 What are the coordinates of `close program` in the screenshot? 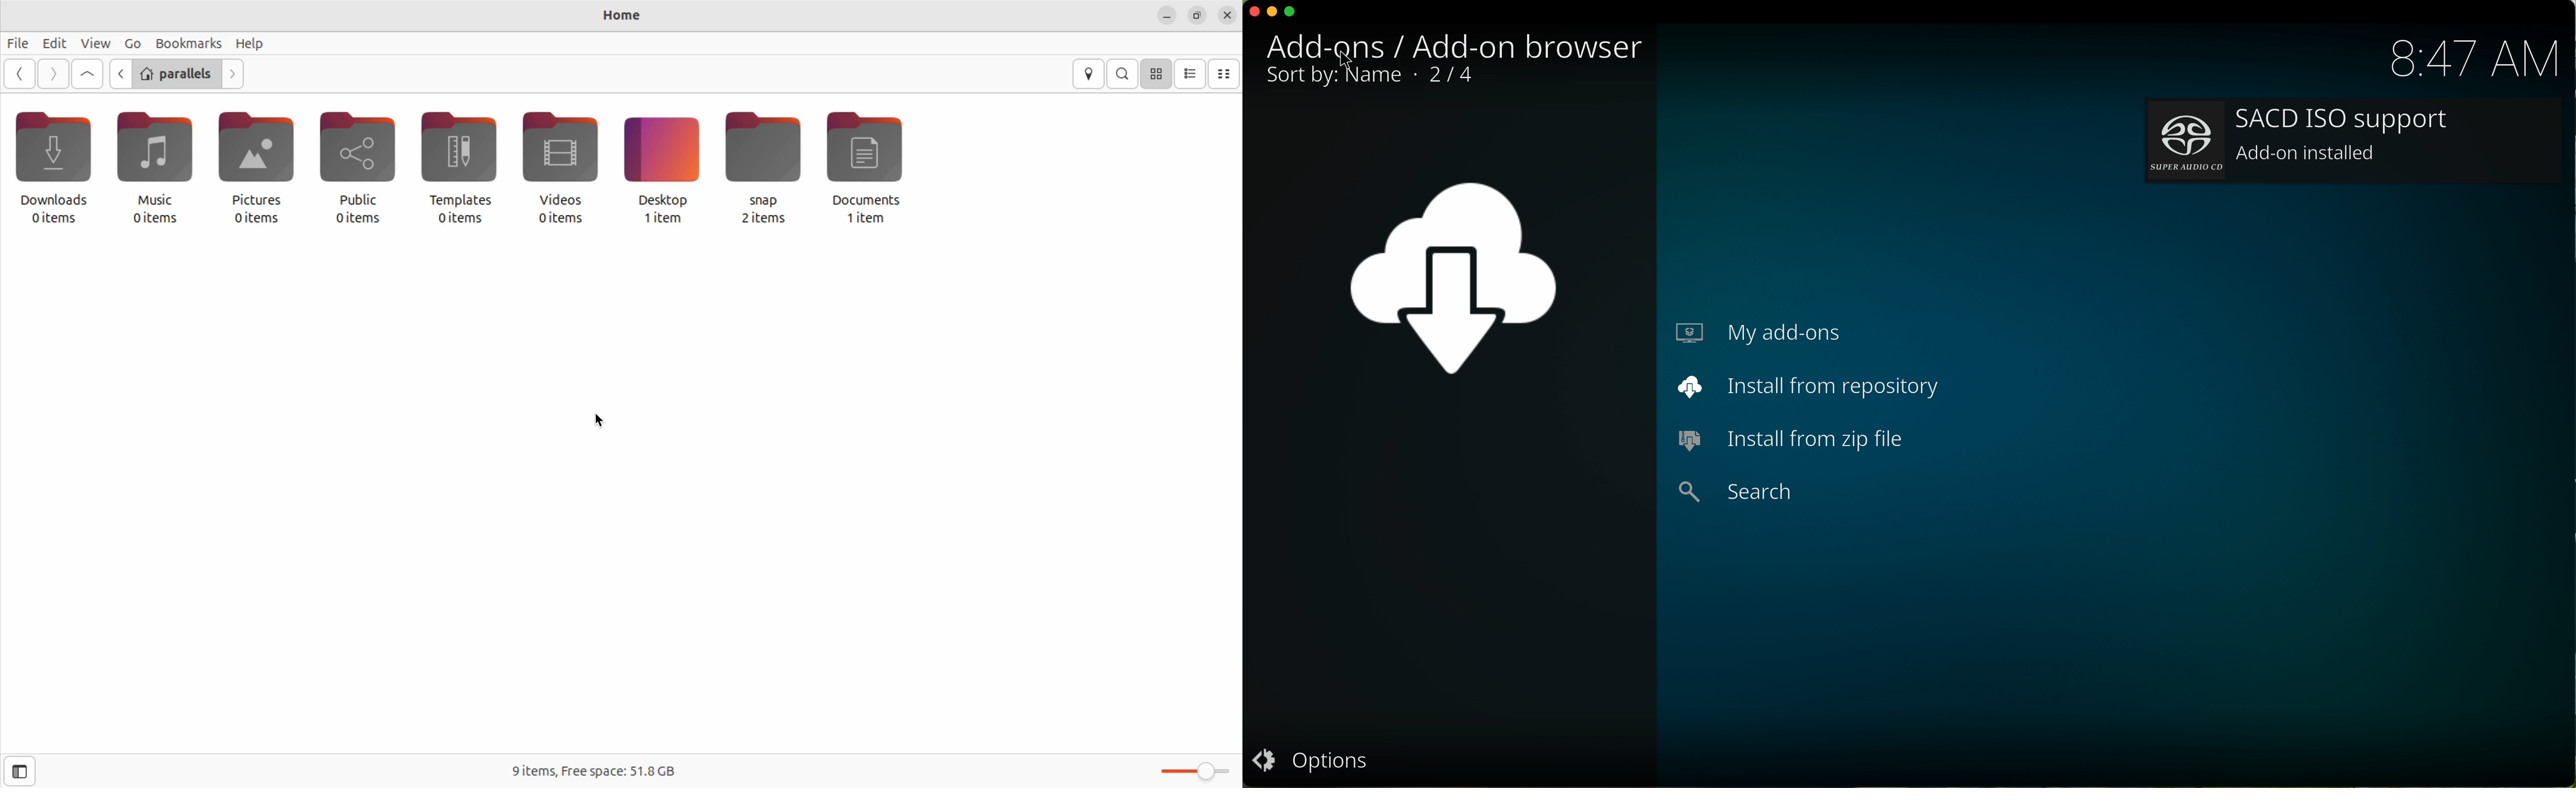 It's located at (1252, 13).